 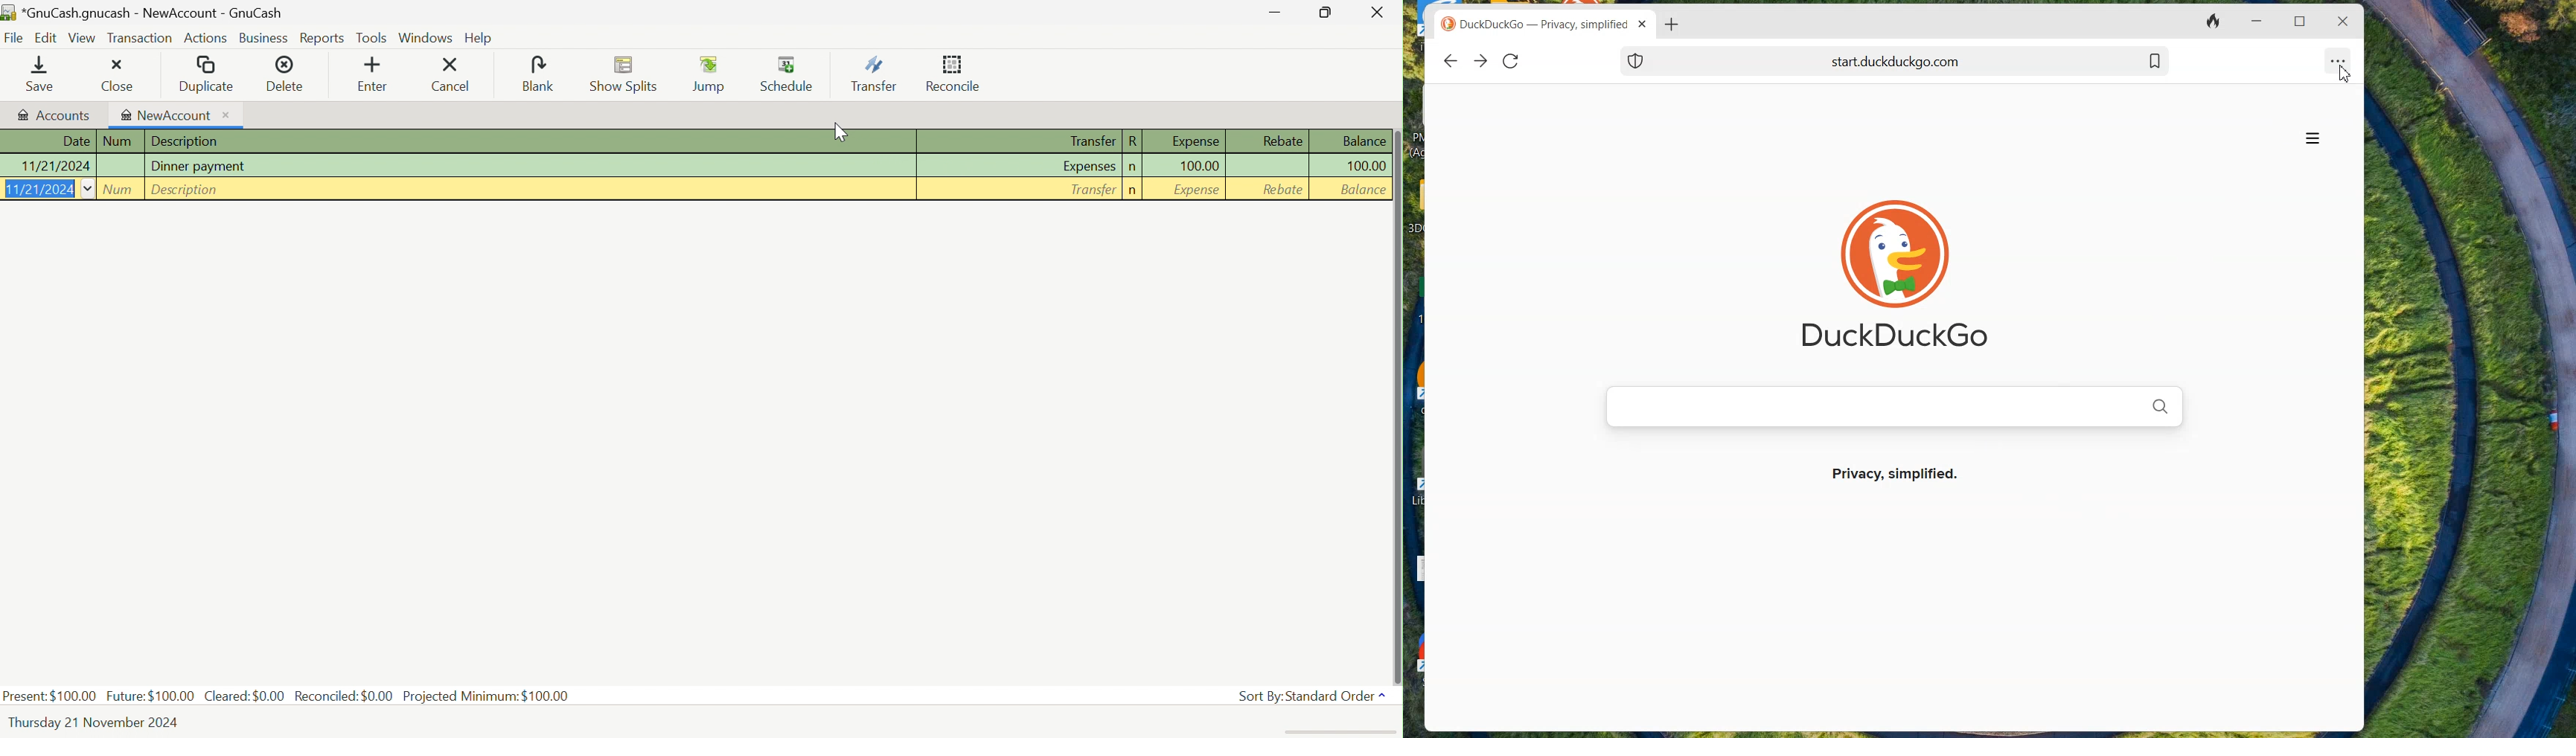 What do you see at coordinates (840, 131) in the screenshot?
I see `Cursor` at bounding box center [840, 131].